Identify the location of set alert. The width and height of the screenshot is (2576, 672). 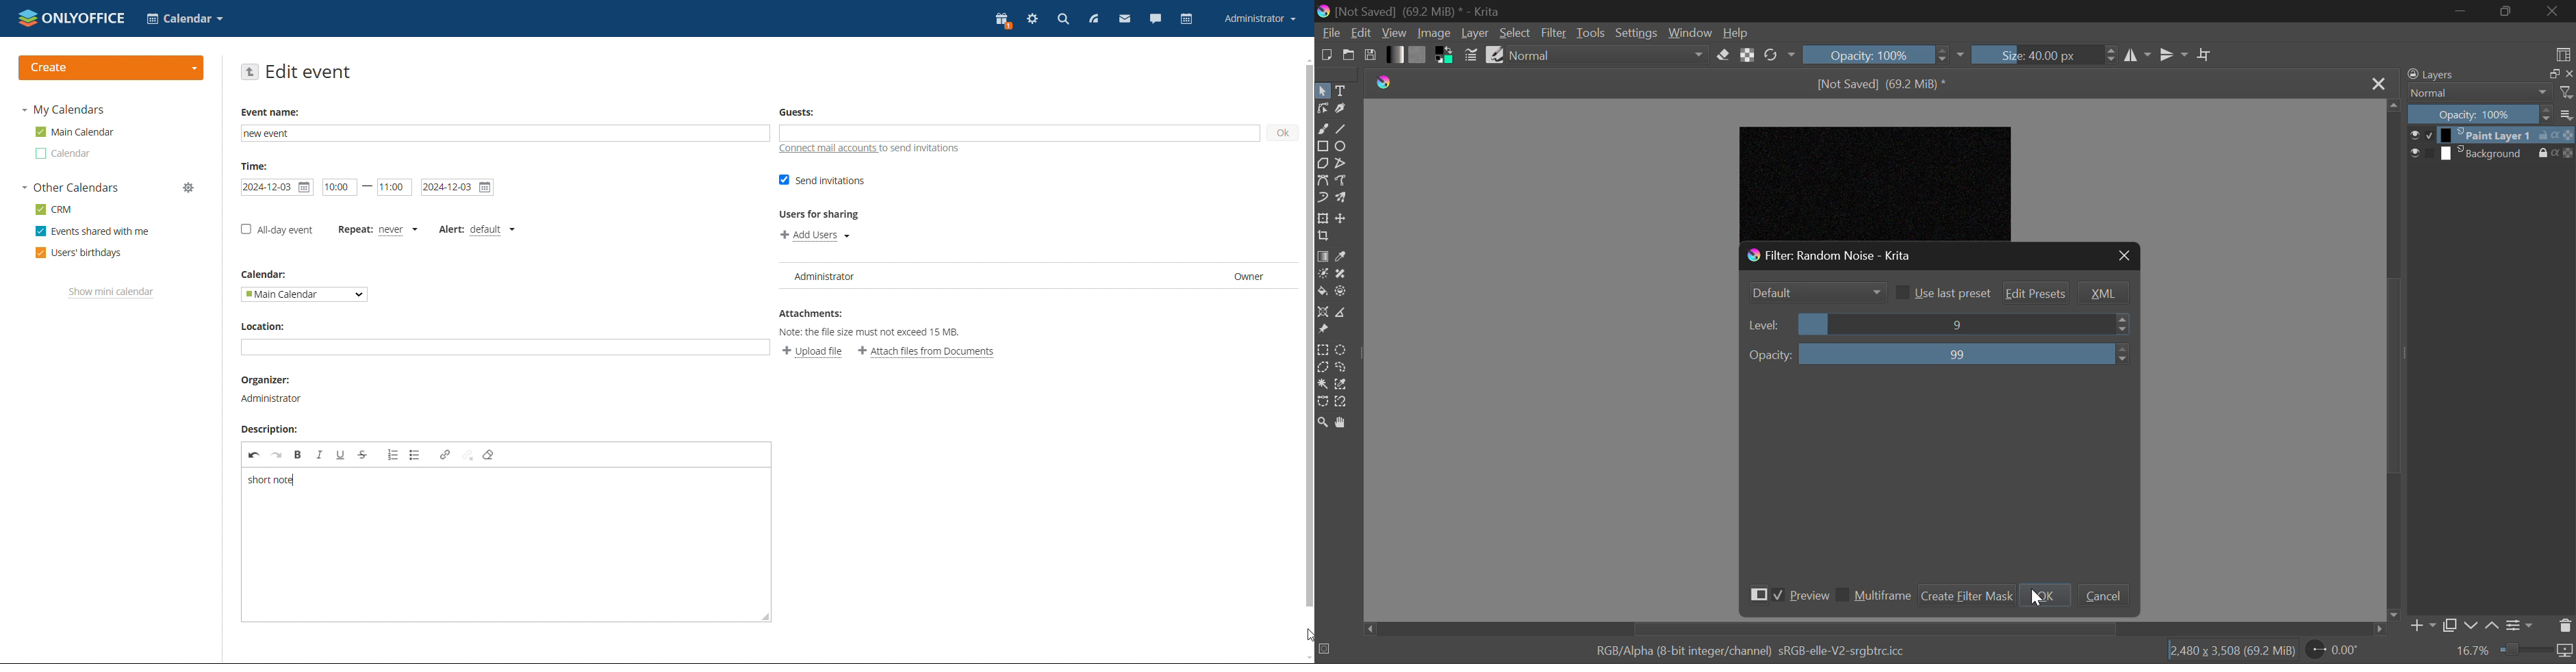
(476, 231).